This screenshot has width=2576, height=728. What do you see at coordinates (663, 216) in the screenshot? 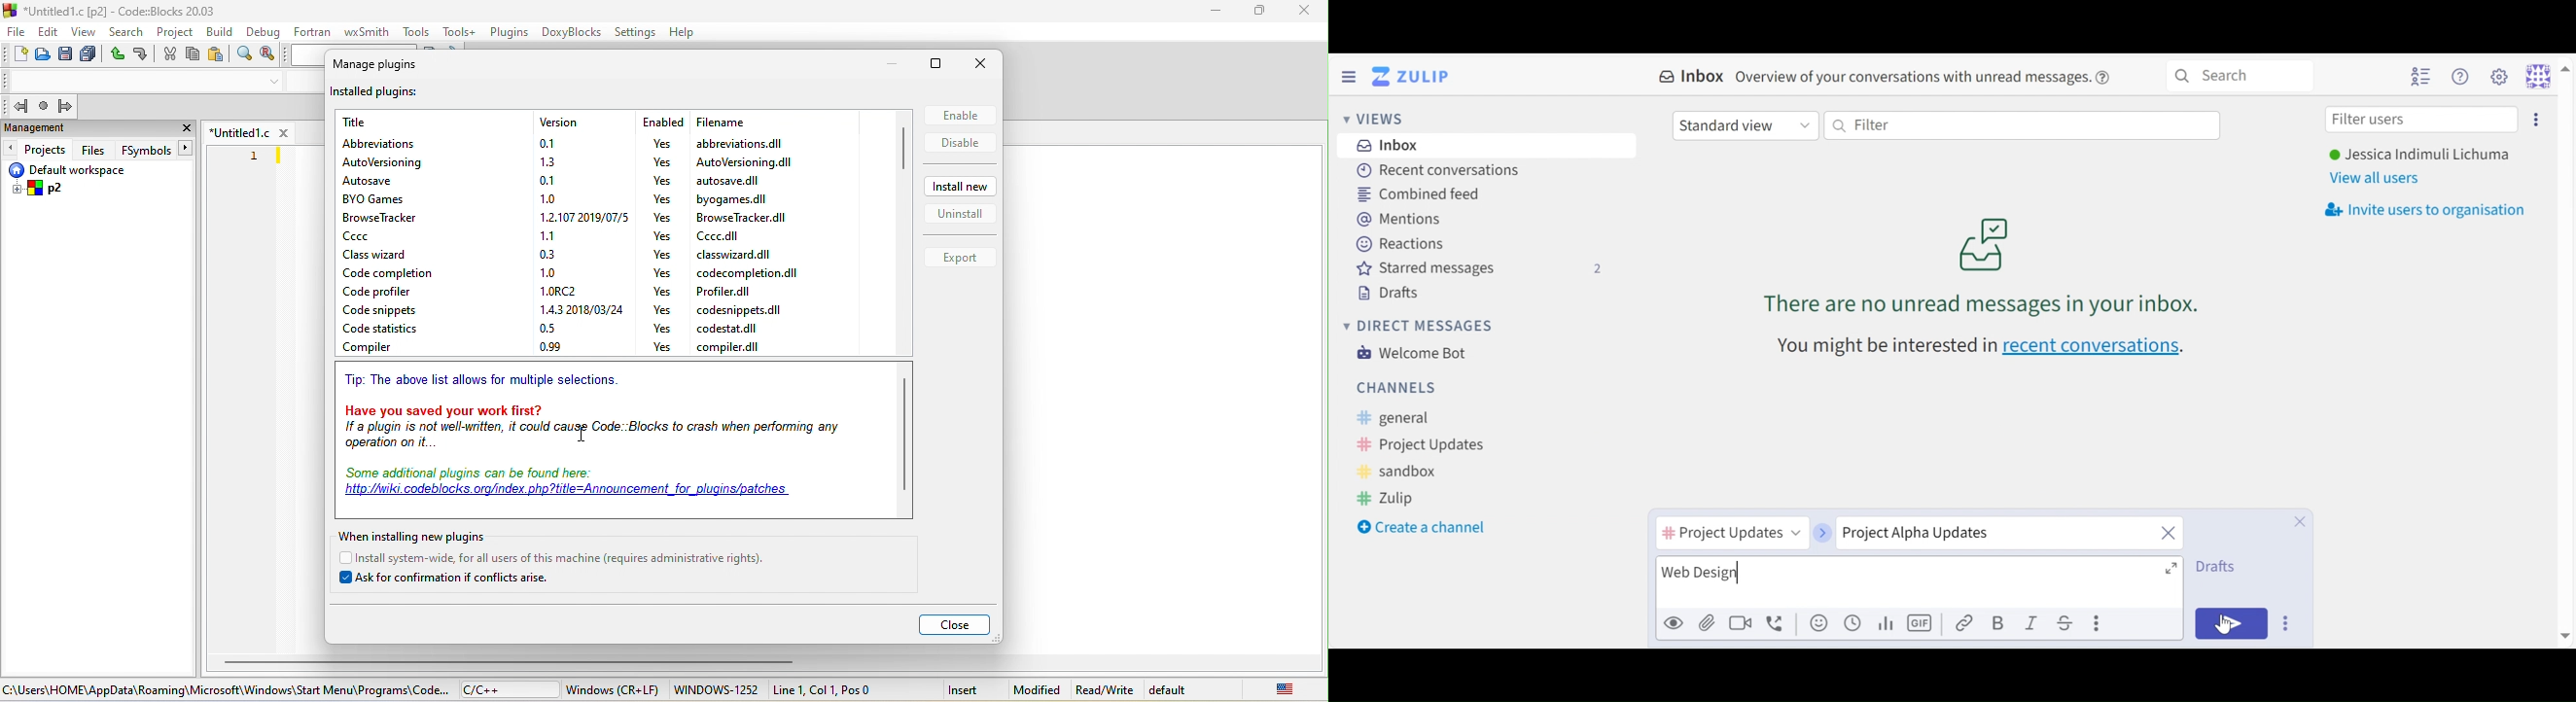
I see `yes` at bounding box center [663, 216].